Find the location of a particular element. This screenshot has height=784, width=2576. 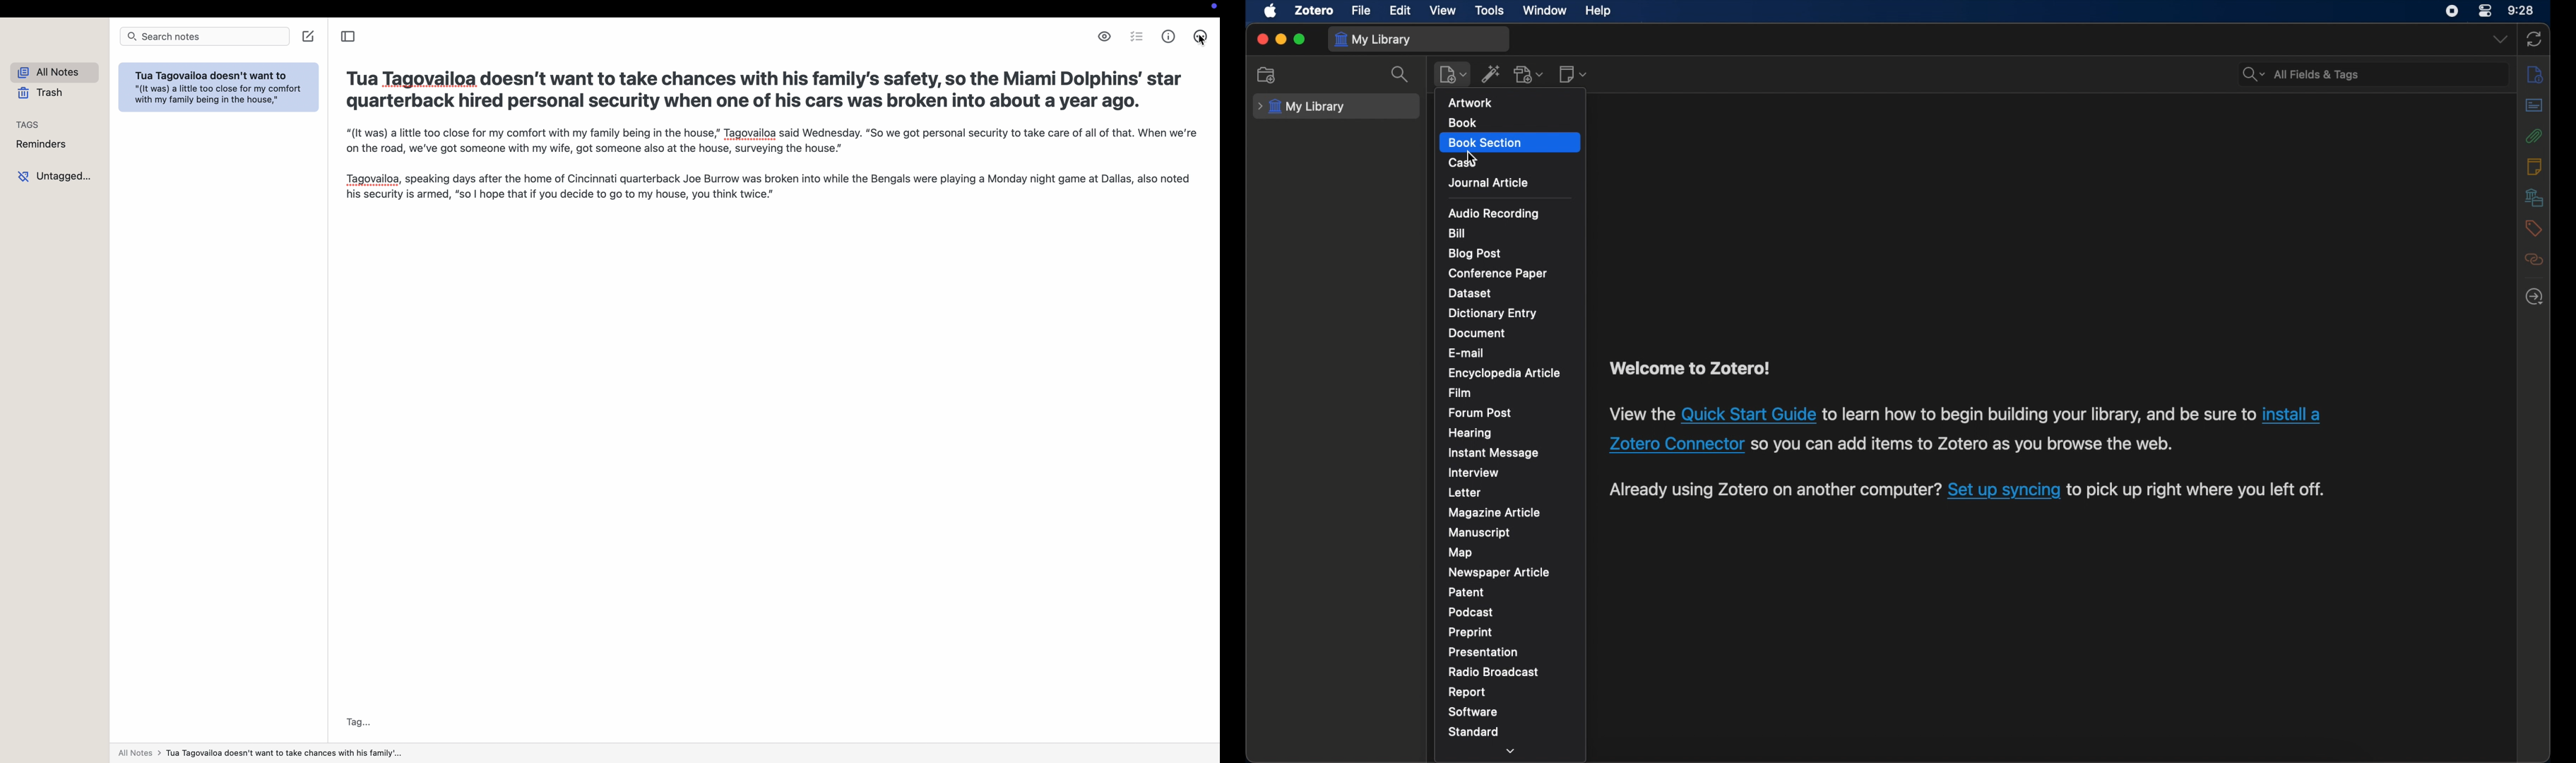

sync is located at coordinates (2534, 40).